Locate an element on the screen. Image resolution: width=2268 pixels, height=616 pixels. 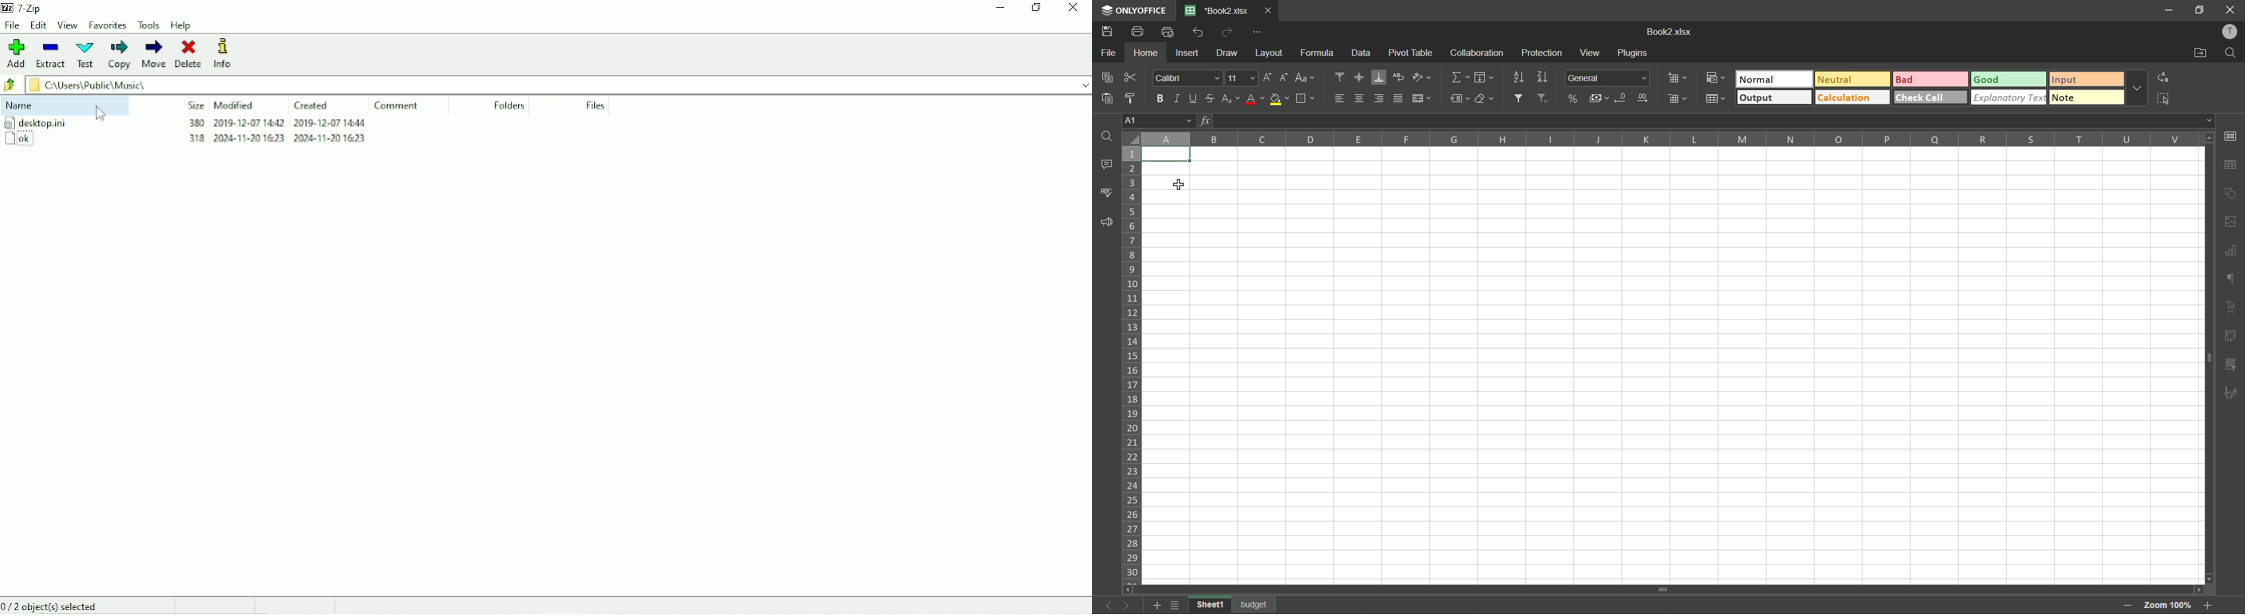
sheet is located at coordinates (1254, 604).